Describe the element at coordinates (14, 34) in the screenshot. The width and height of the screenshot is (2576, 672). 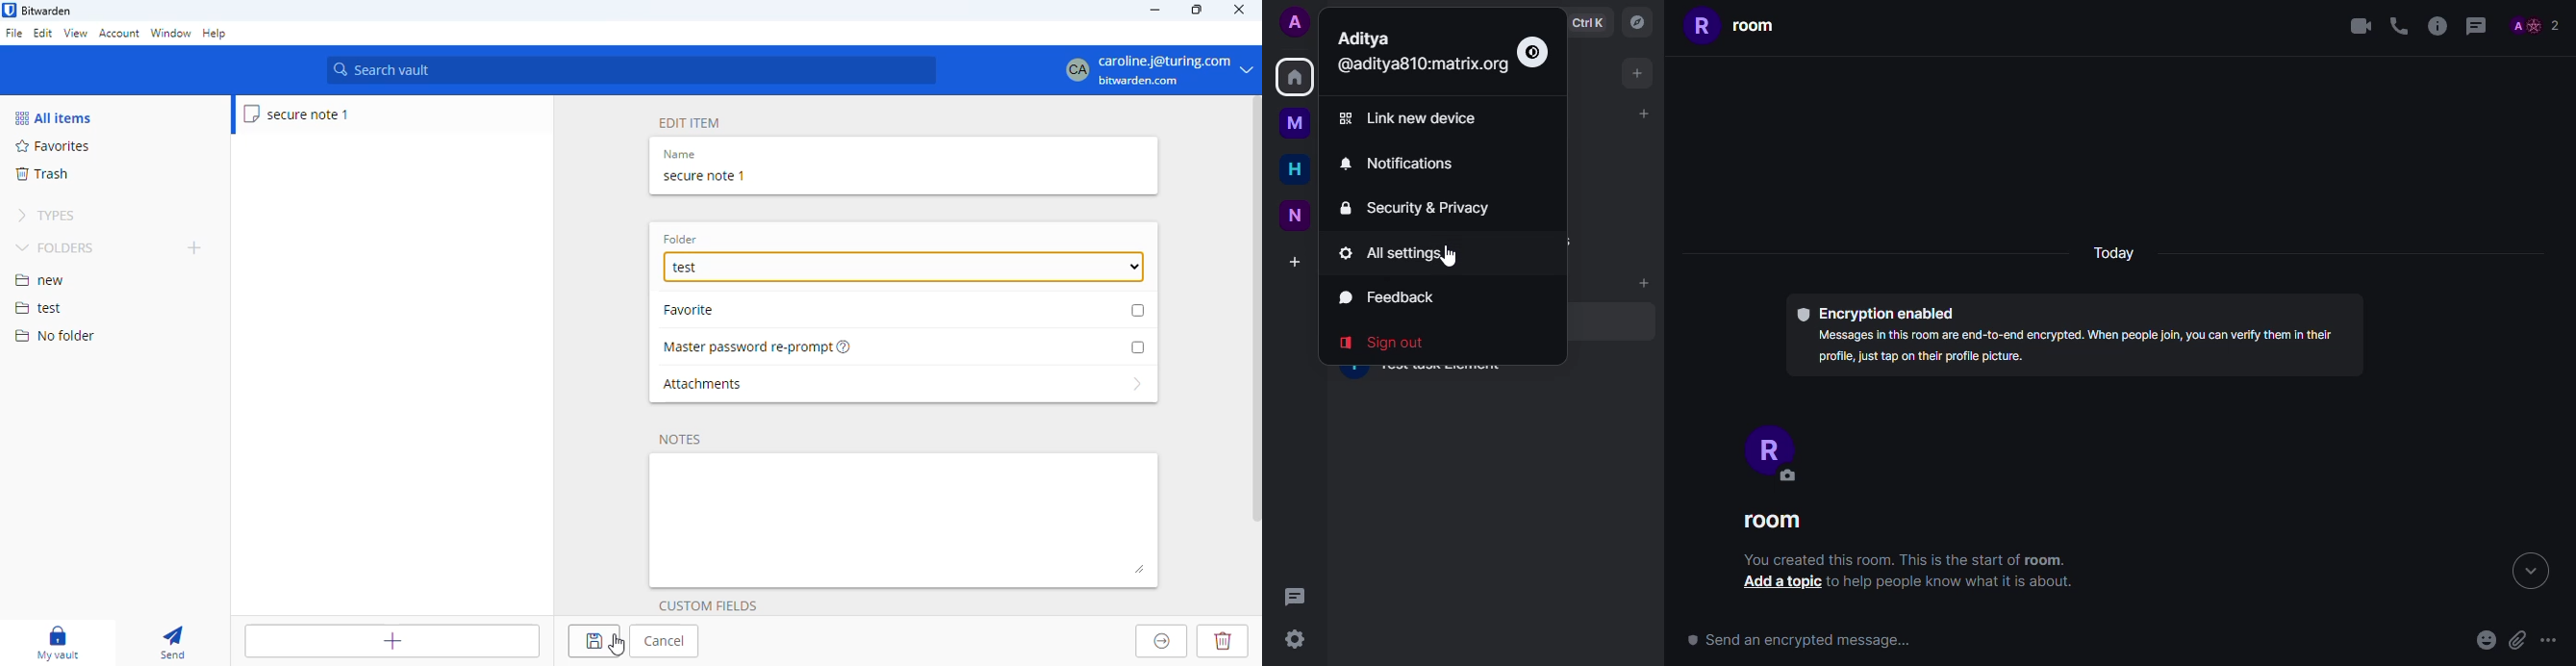
I see `file` at that location.